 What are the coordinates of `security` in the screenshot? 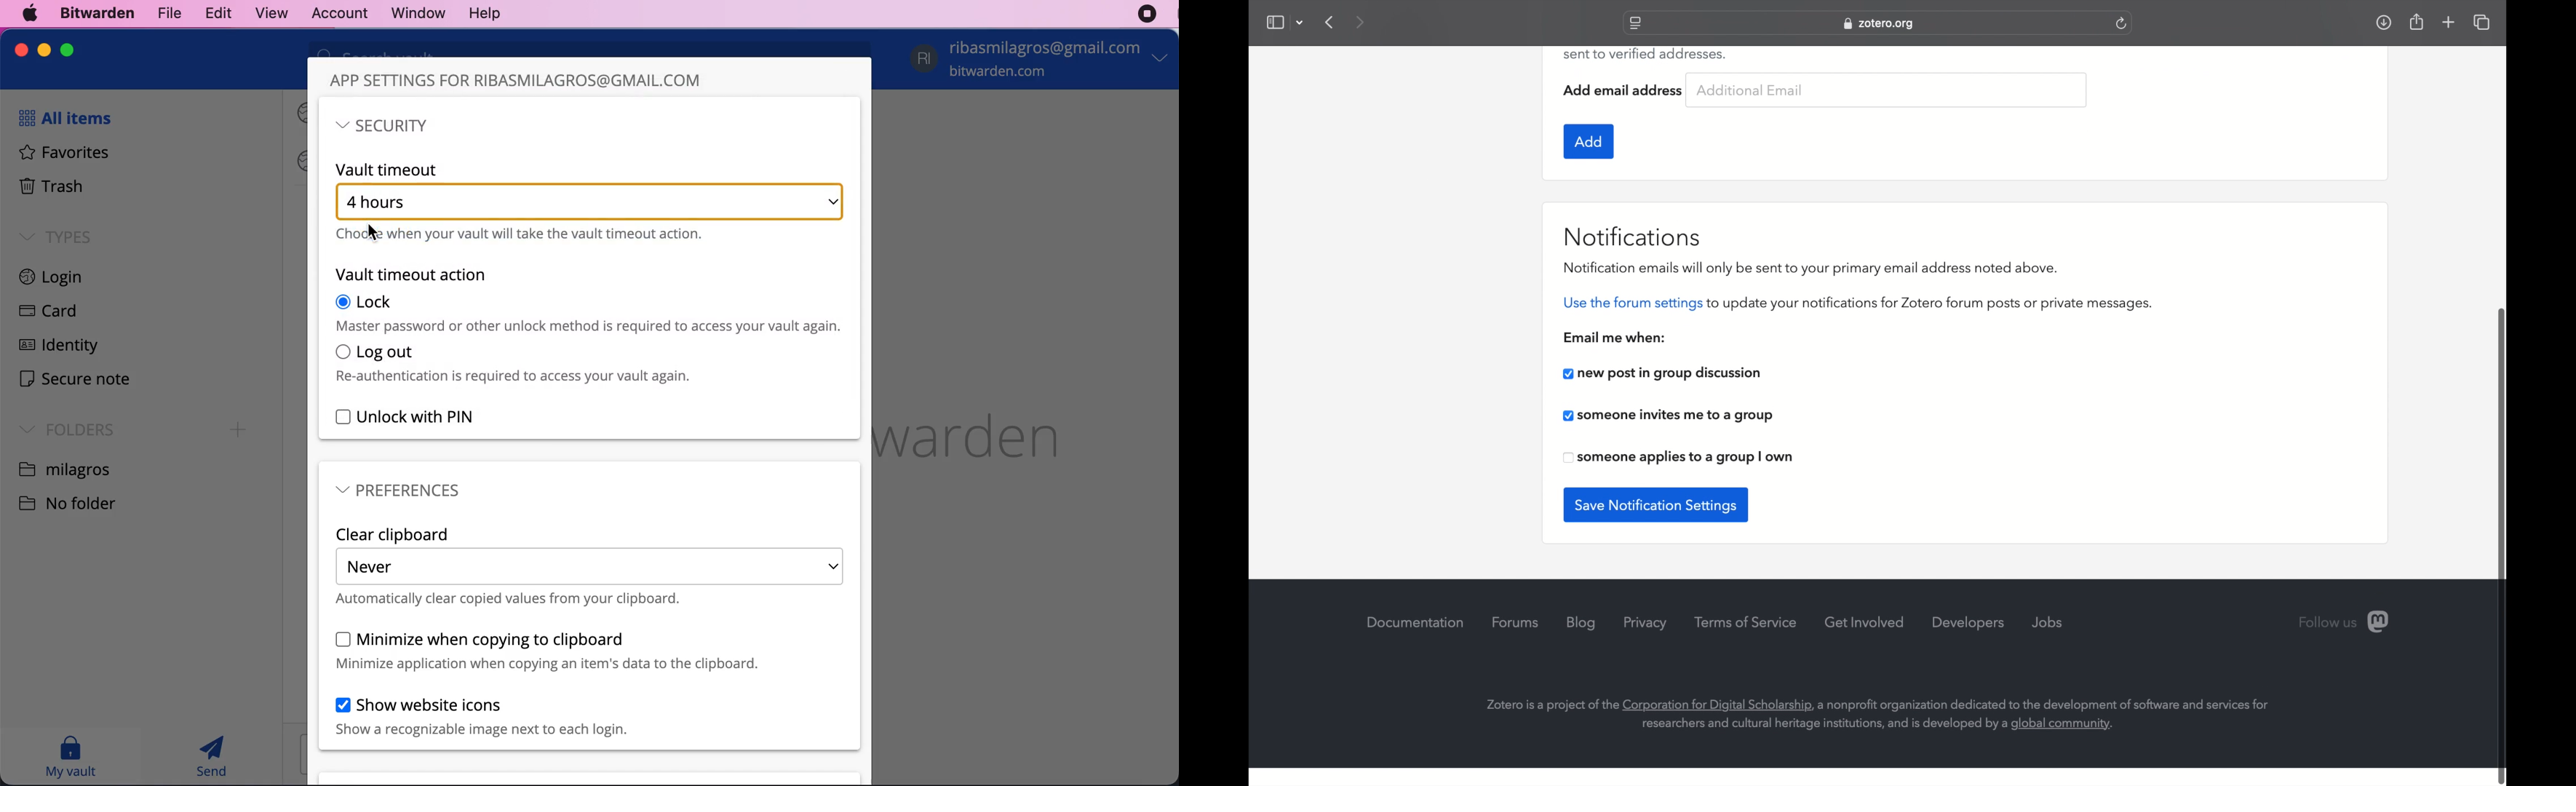 It's located at (382, 126).